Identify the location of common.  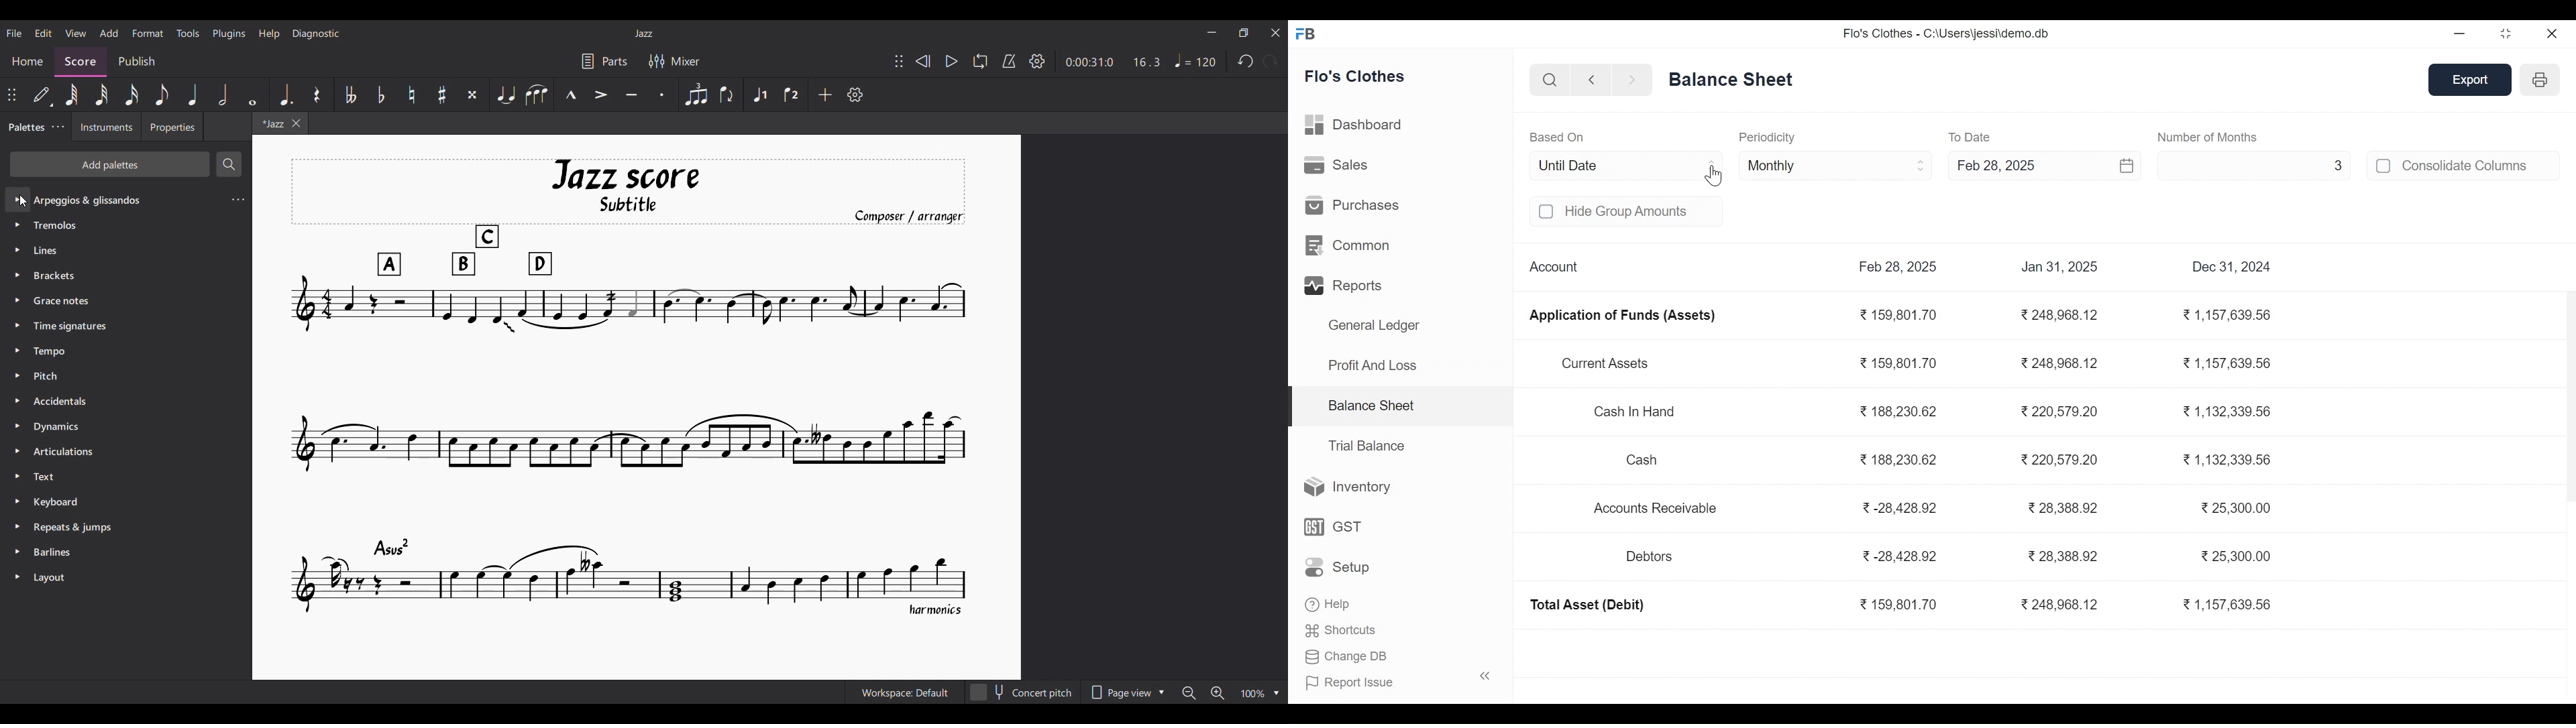
(1350, 246).